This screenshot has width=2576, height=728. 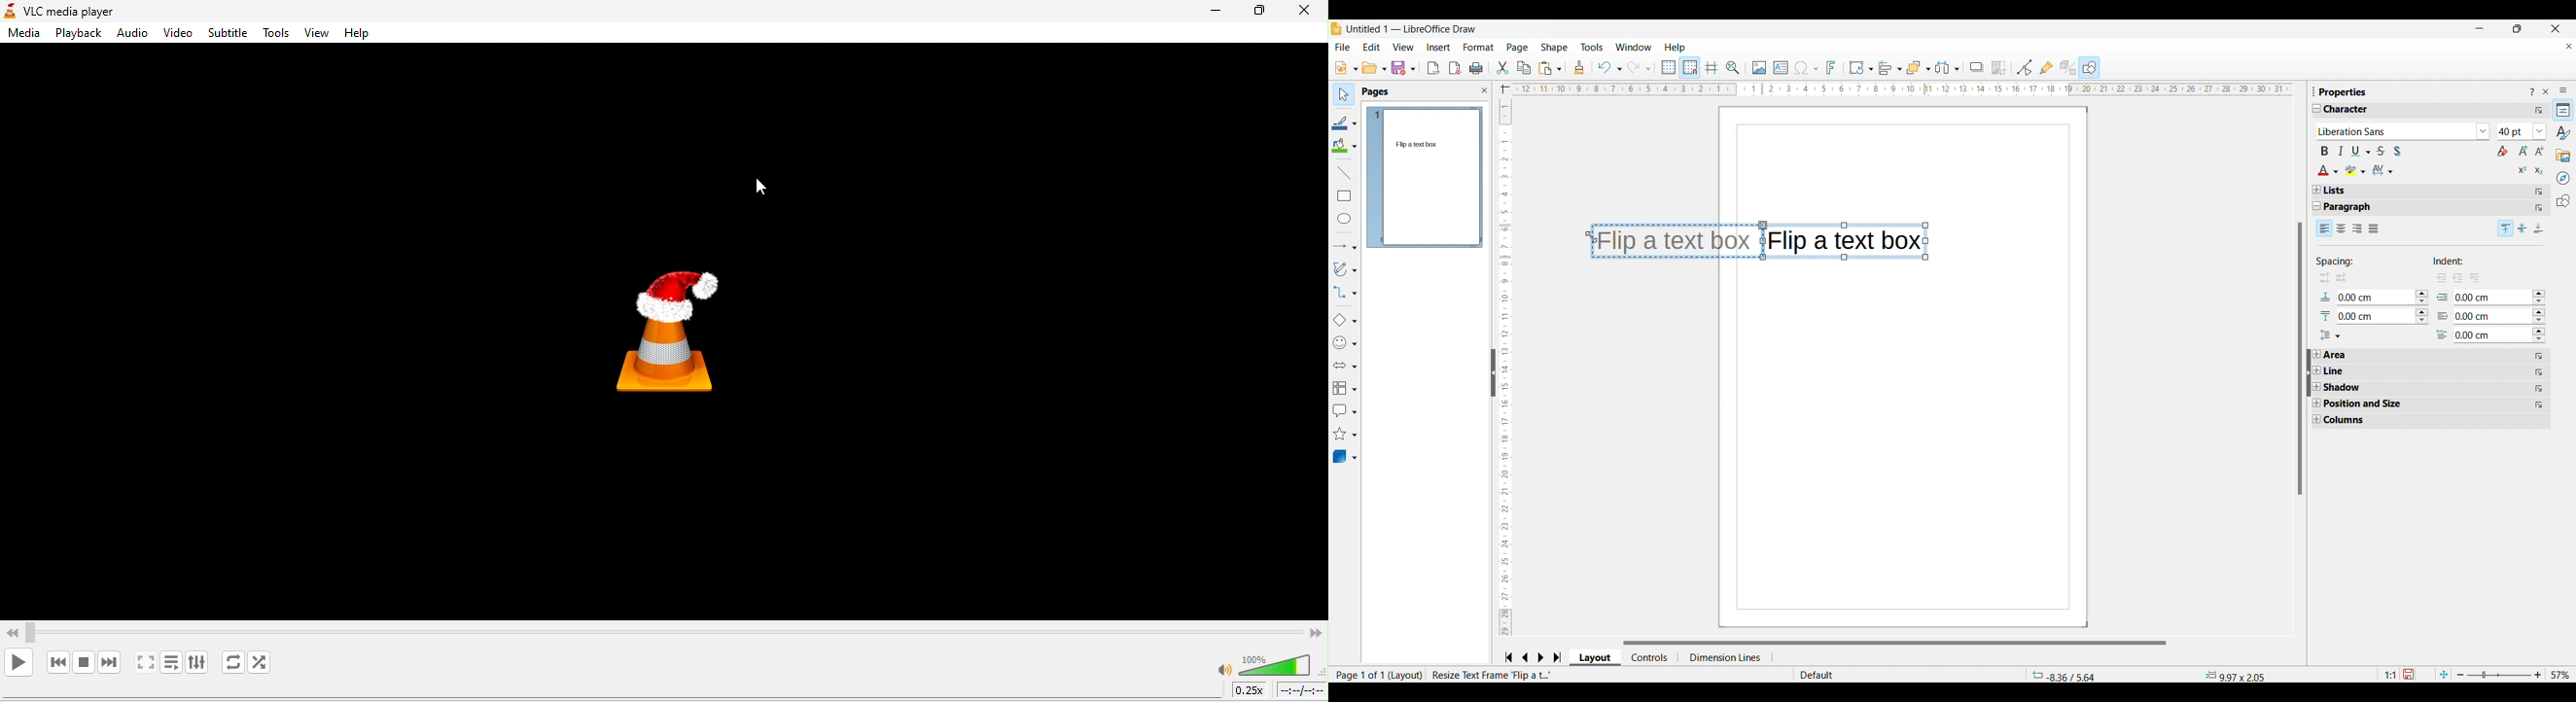 What do you see at coordinates (131, 35) in the screenshot?
I see `audio` at bounding box center [131, 35].